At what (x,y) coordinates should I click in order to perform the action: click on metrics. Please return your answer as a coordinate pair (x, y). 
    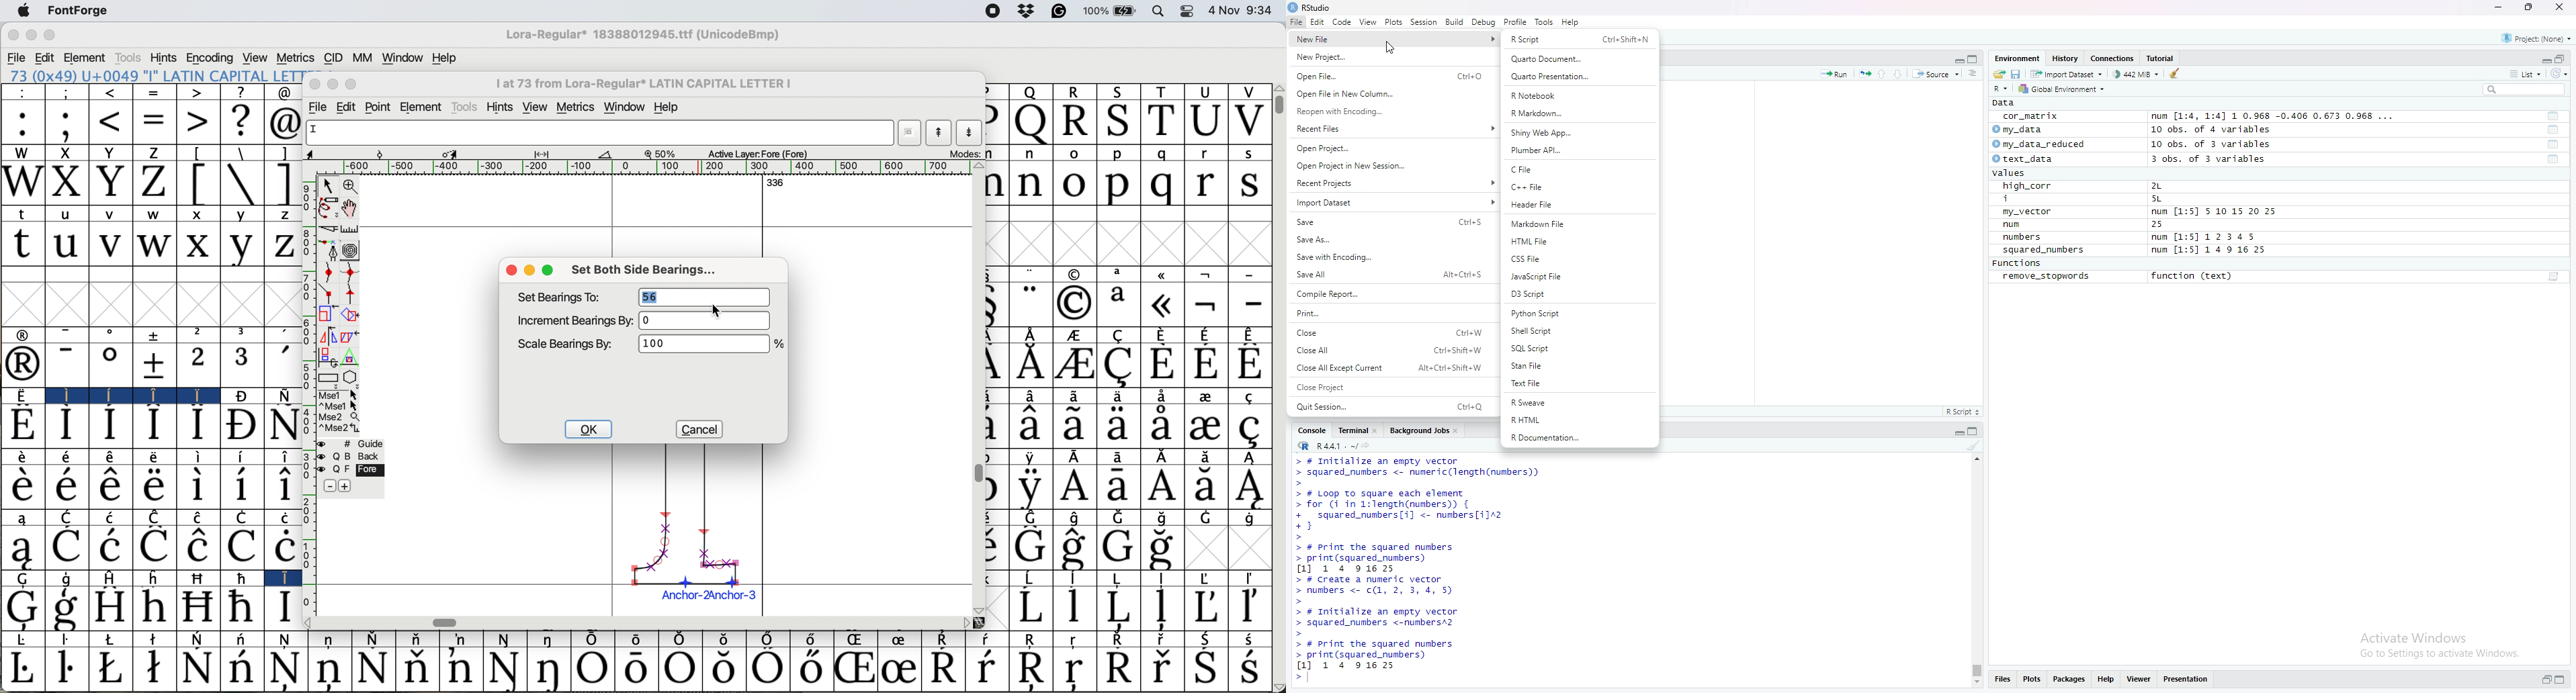
    Looking at the image, I should click on (577, 106).